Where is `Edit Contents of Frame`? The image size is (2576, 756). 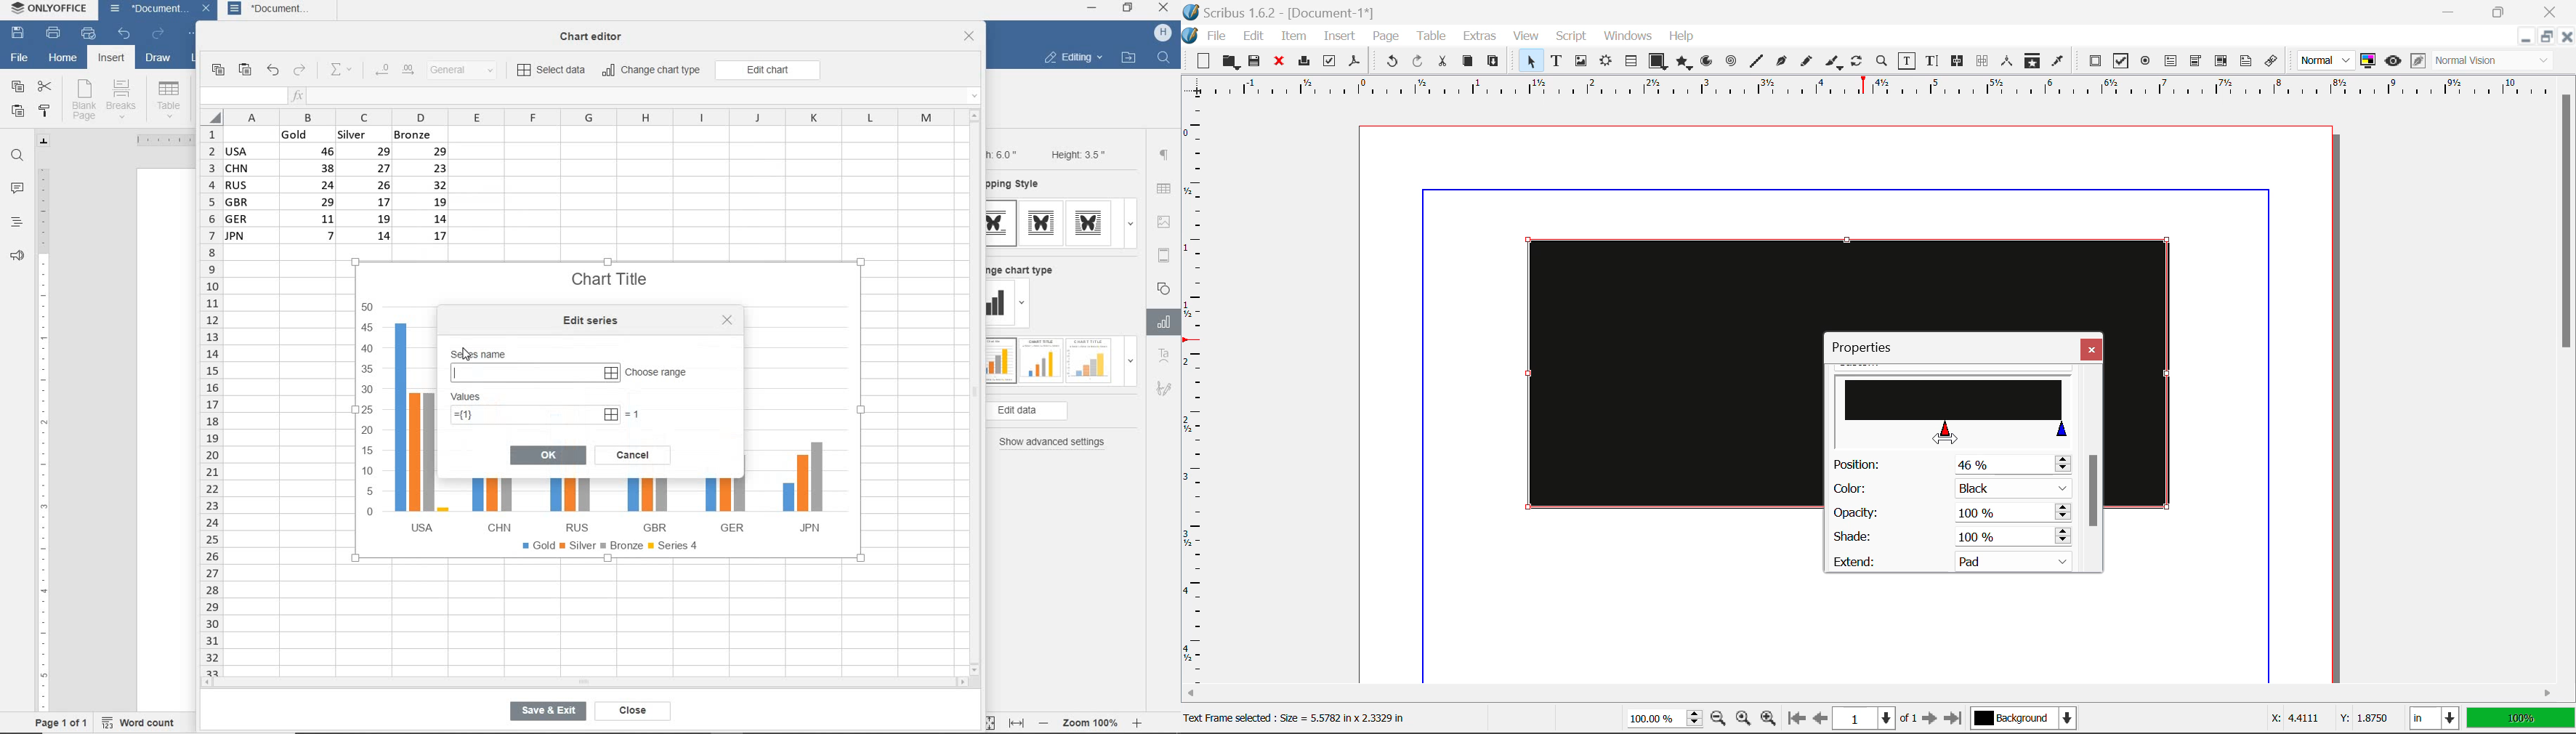 Edit Contents of Frame is located at coordinates (1907, 62).